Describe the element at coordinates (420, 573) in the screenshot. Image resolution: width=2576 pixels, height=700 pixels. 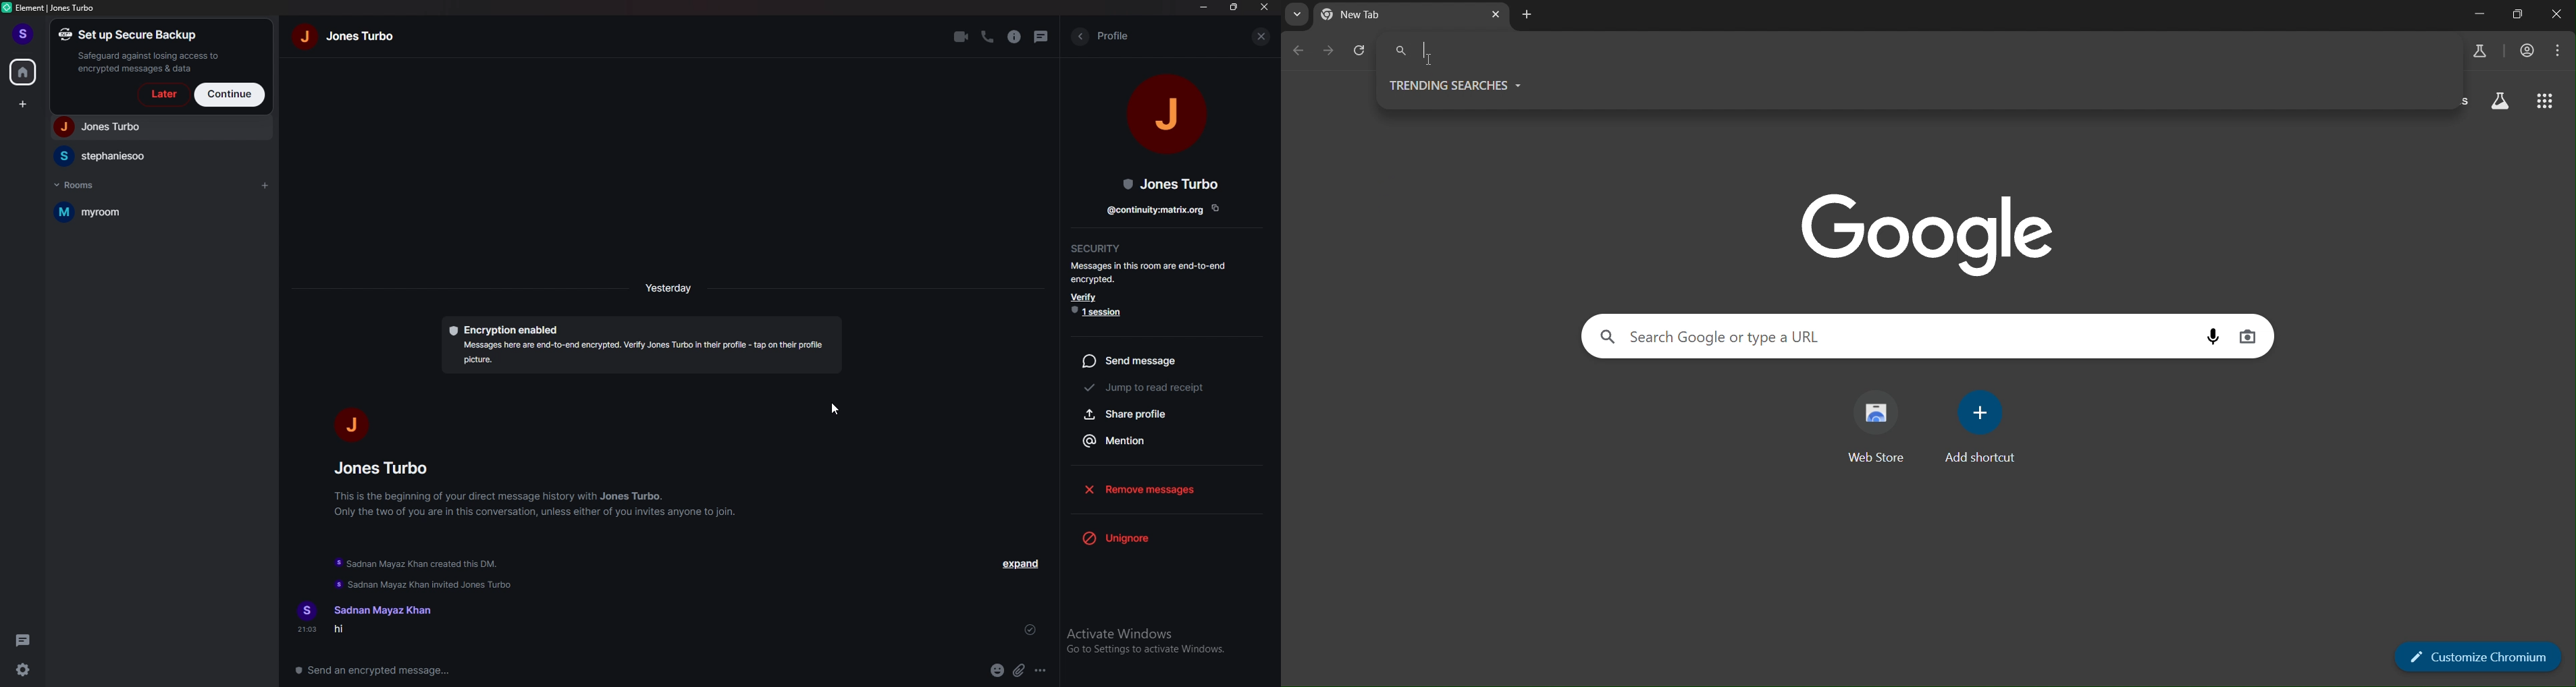
I see `update` at that location.